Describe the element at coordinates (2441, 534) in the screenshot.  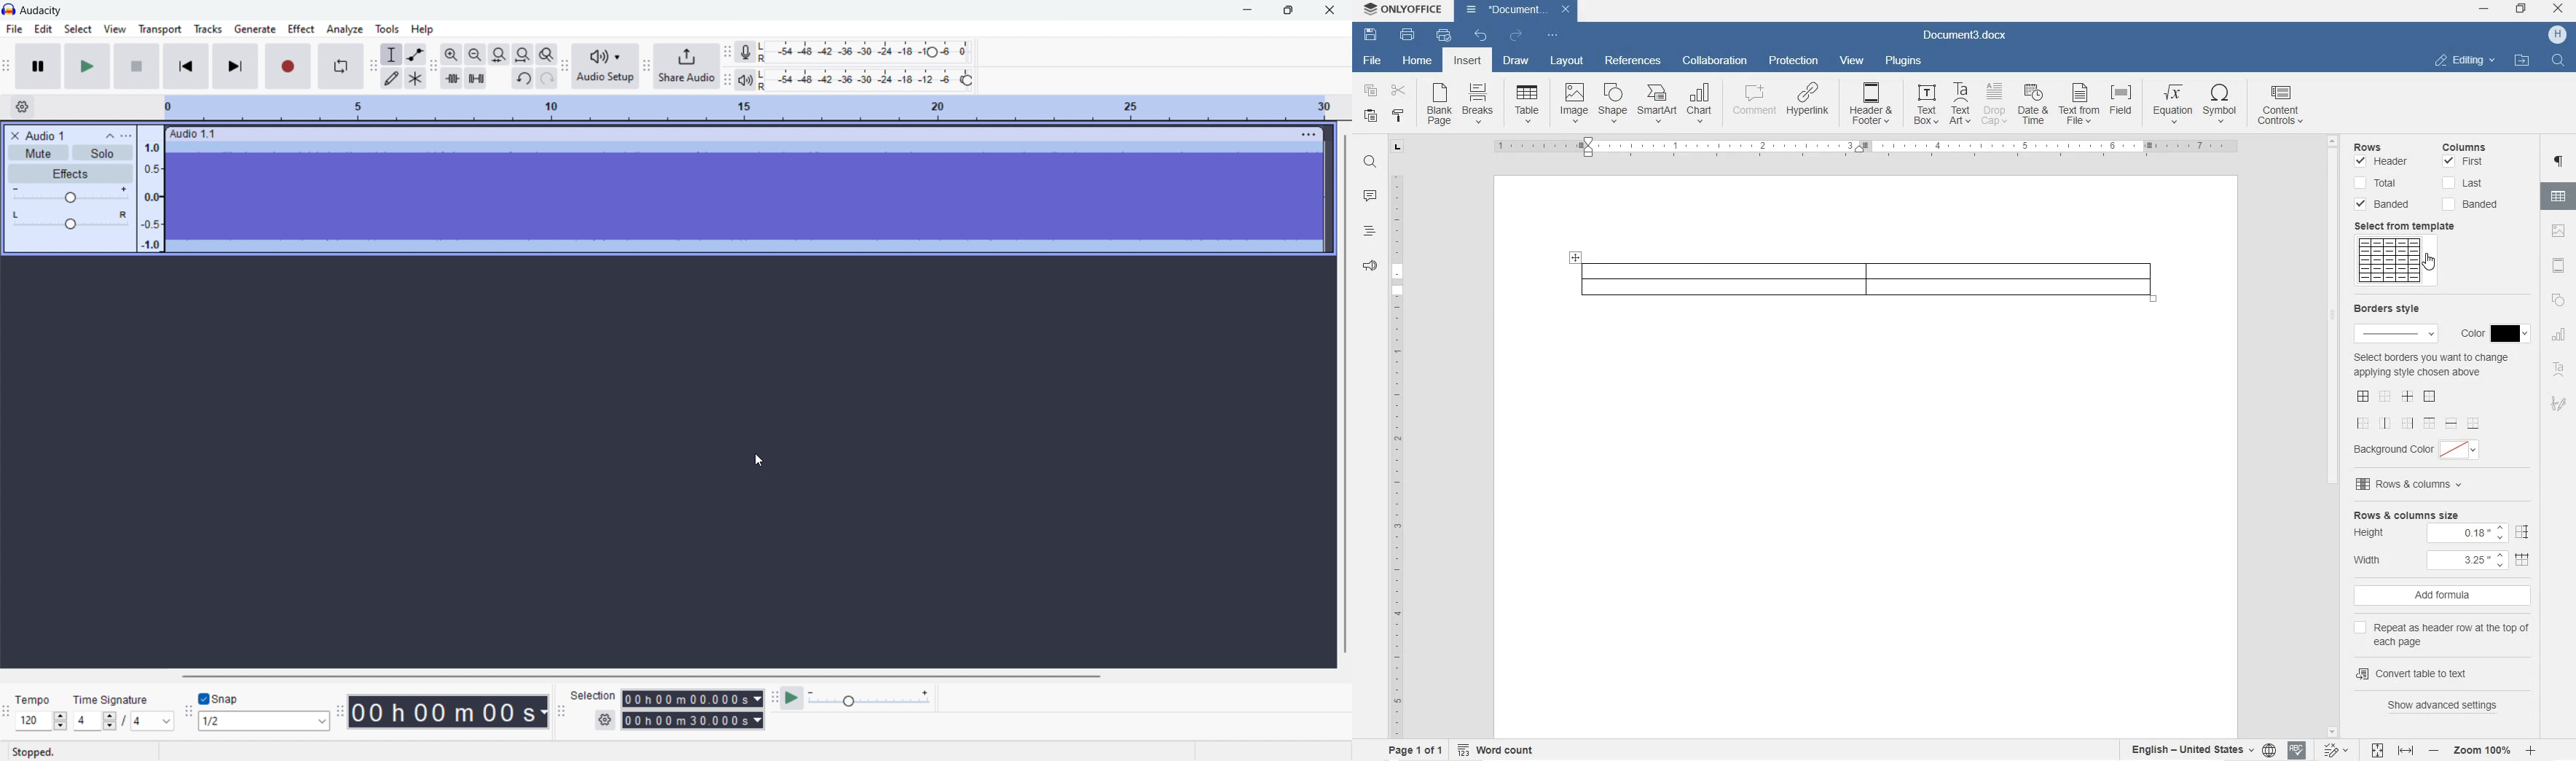
I see `Height` at that location.